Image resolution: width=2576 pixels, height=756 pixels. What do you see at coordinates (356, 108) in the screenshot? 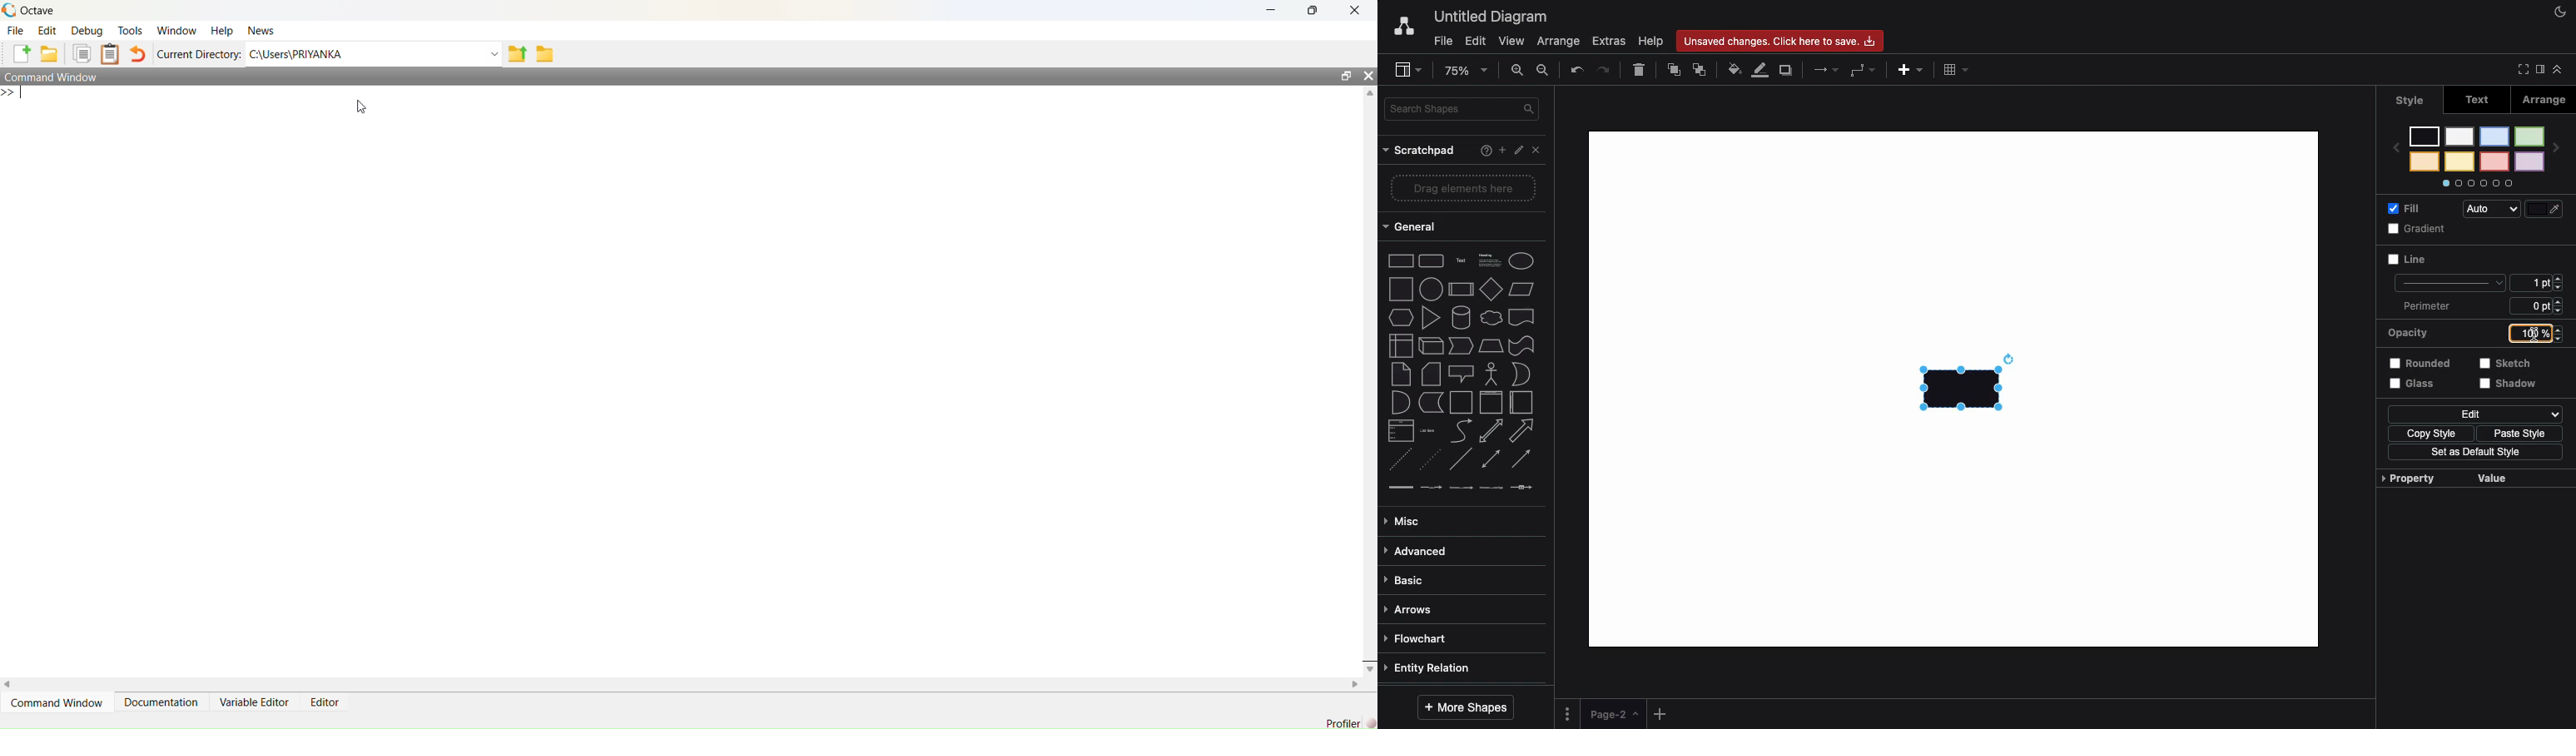
I see `Cursor` at bounding box center [356, 108].